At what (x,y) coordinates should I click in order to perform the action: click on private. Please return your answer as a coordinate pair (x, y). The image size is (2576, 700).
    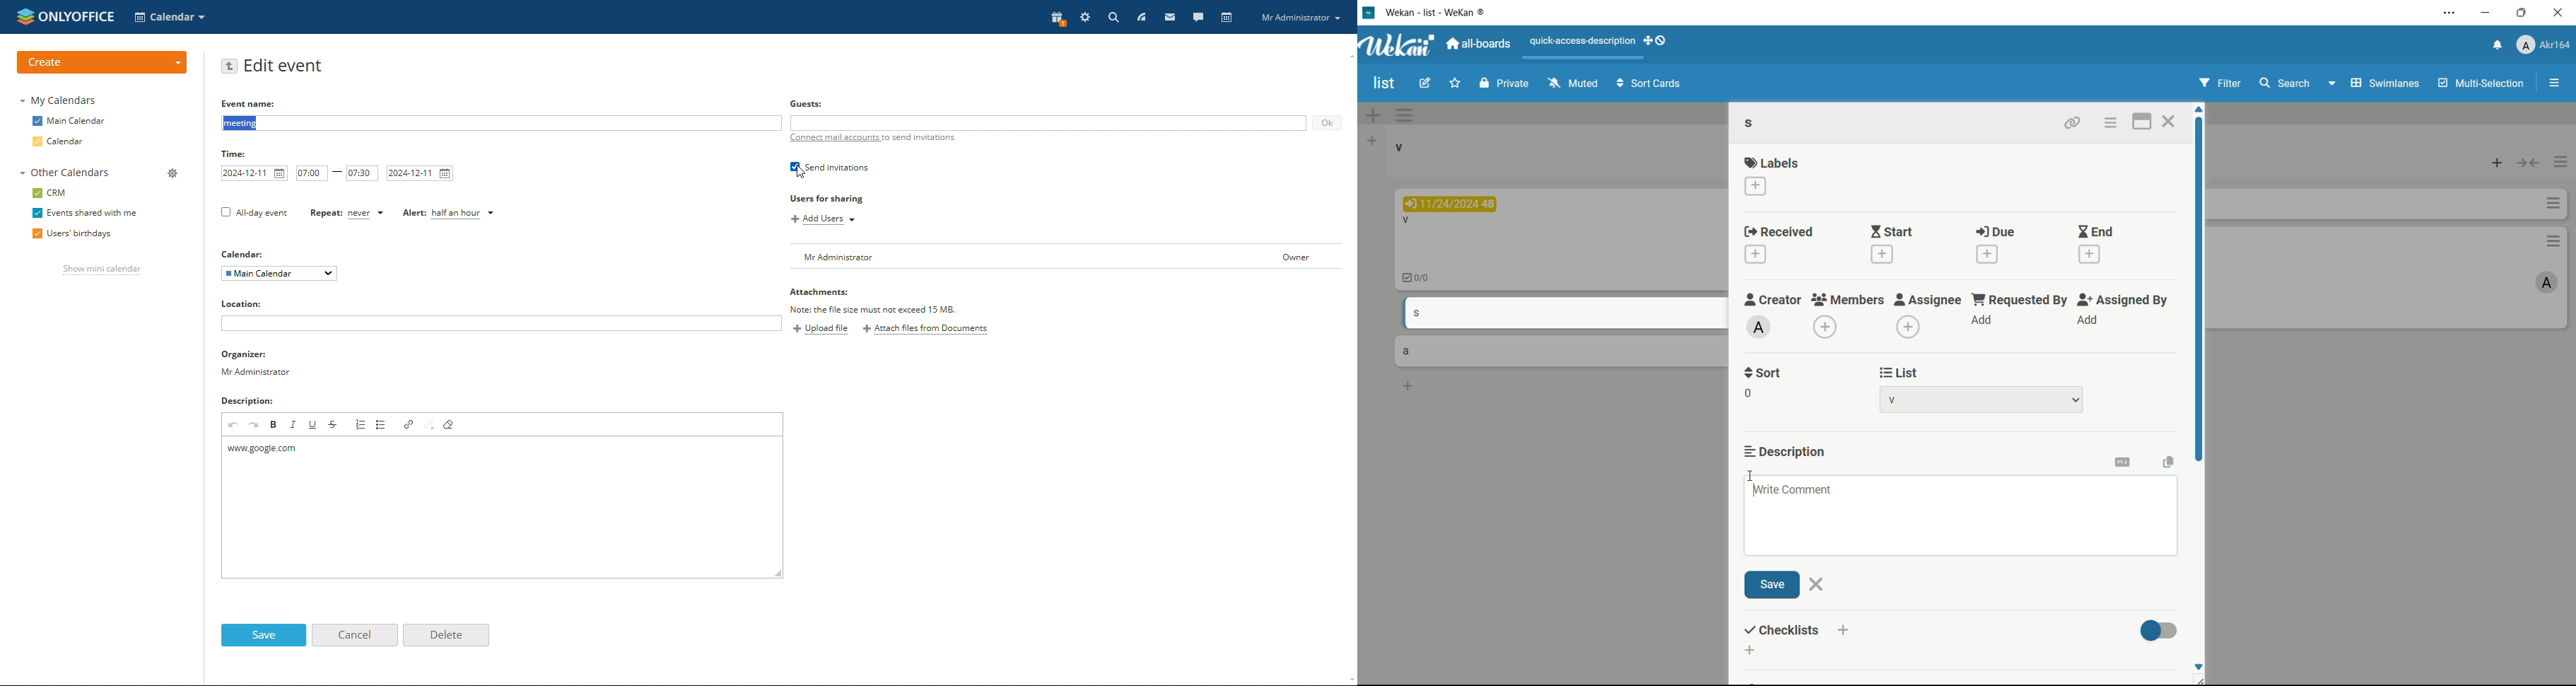
    Looking at the image, I should click on (1503, 83).